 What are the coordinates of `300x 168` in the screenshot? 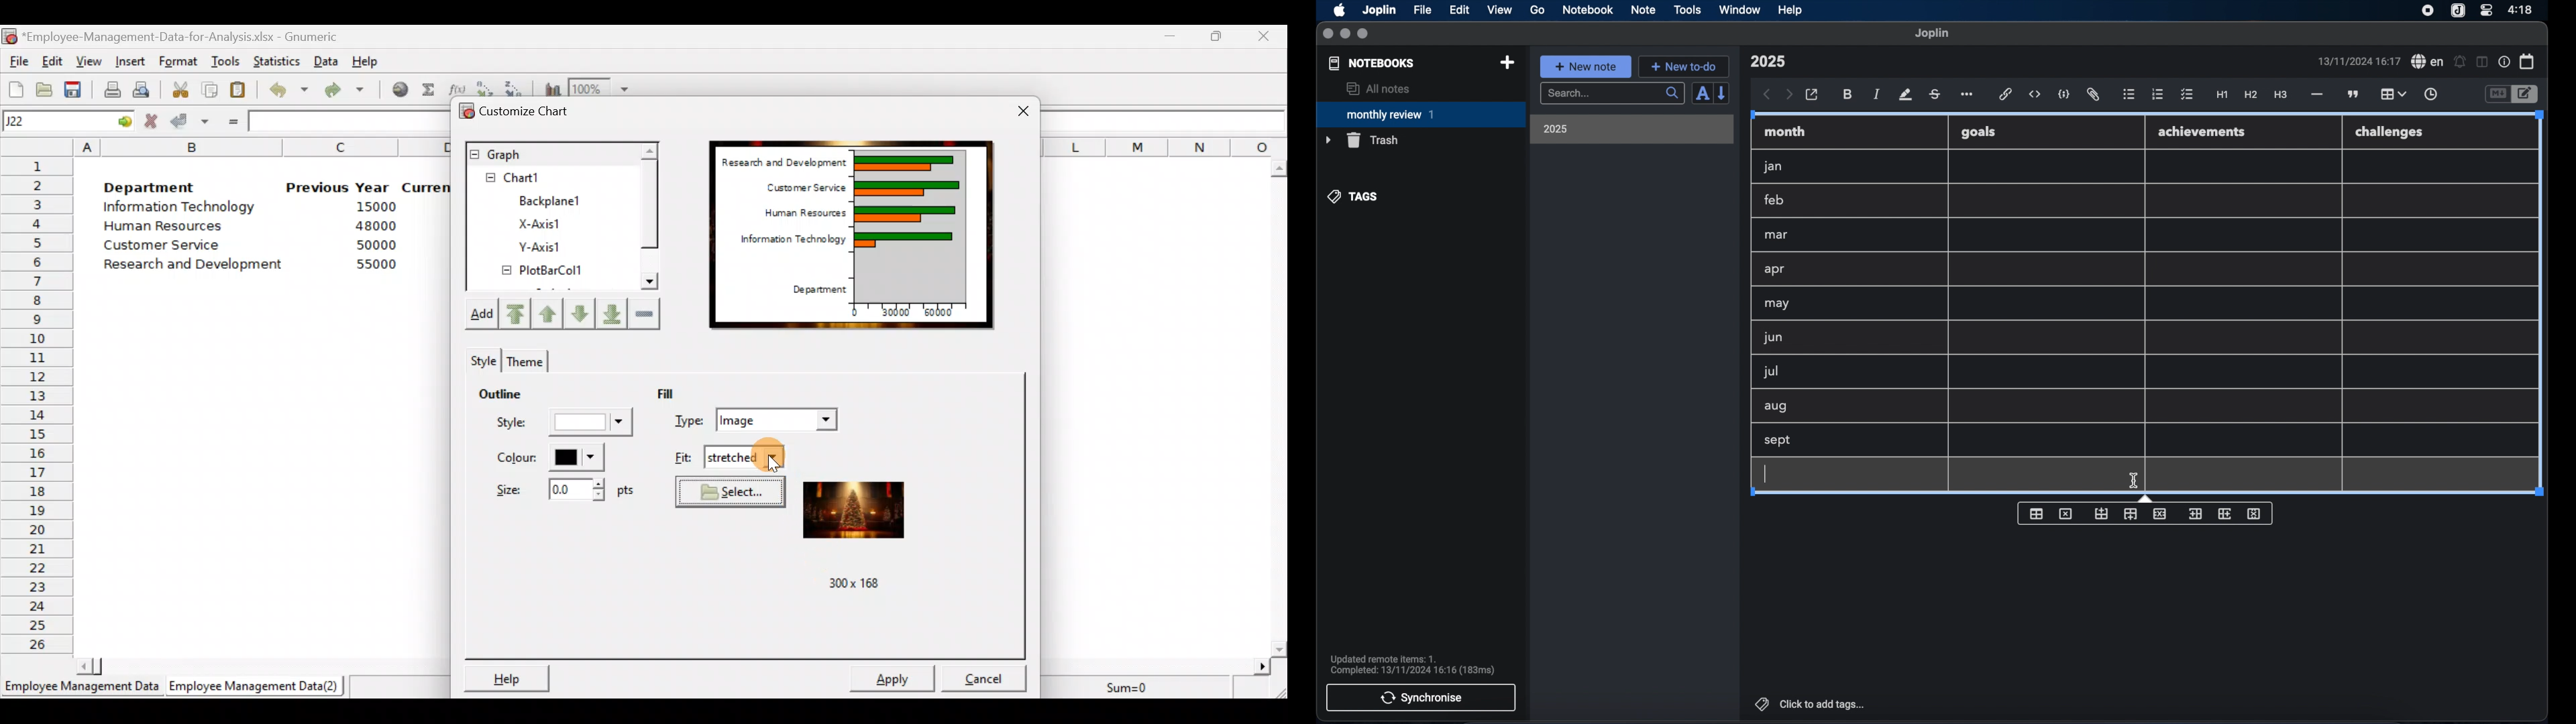 It's located at (853, 585).